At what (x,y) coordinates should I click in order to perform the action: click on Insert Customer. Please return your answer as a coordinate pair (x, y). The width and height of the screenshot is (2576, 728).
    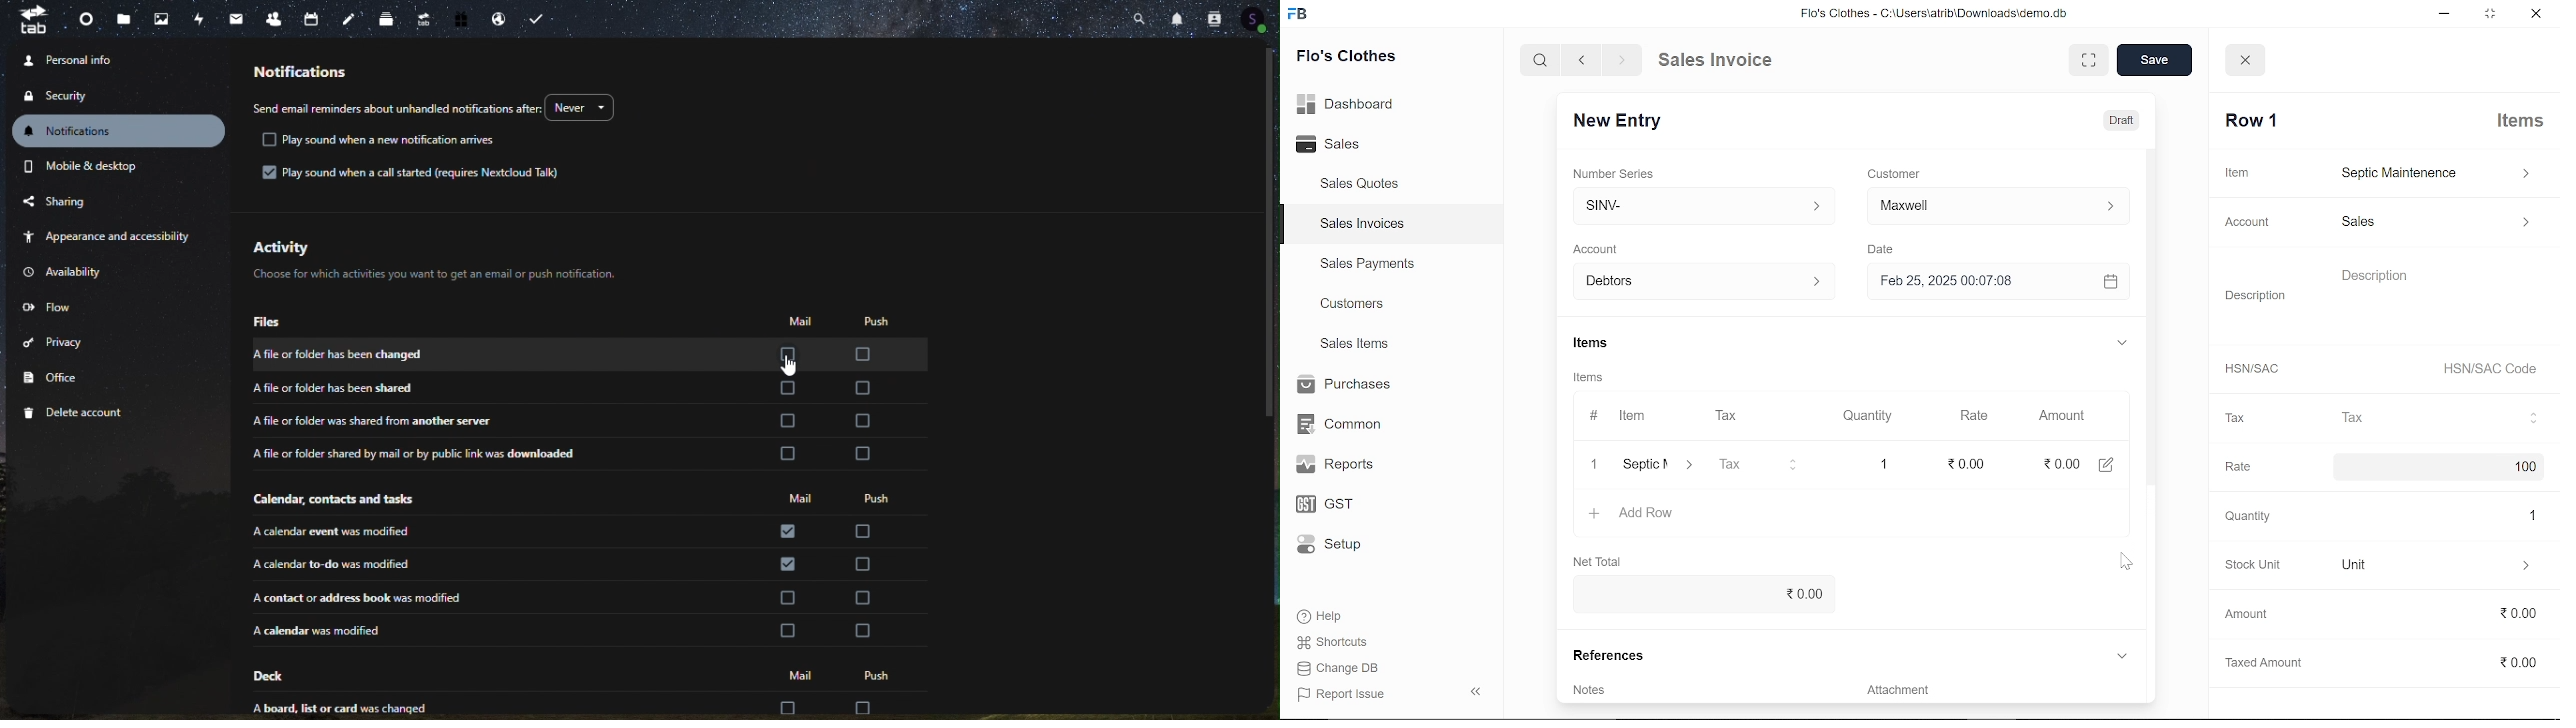
    Looking at the image, I should click on (1995, 205).